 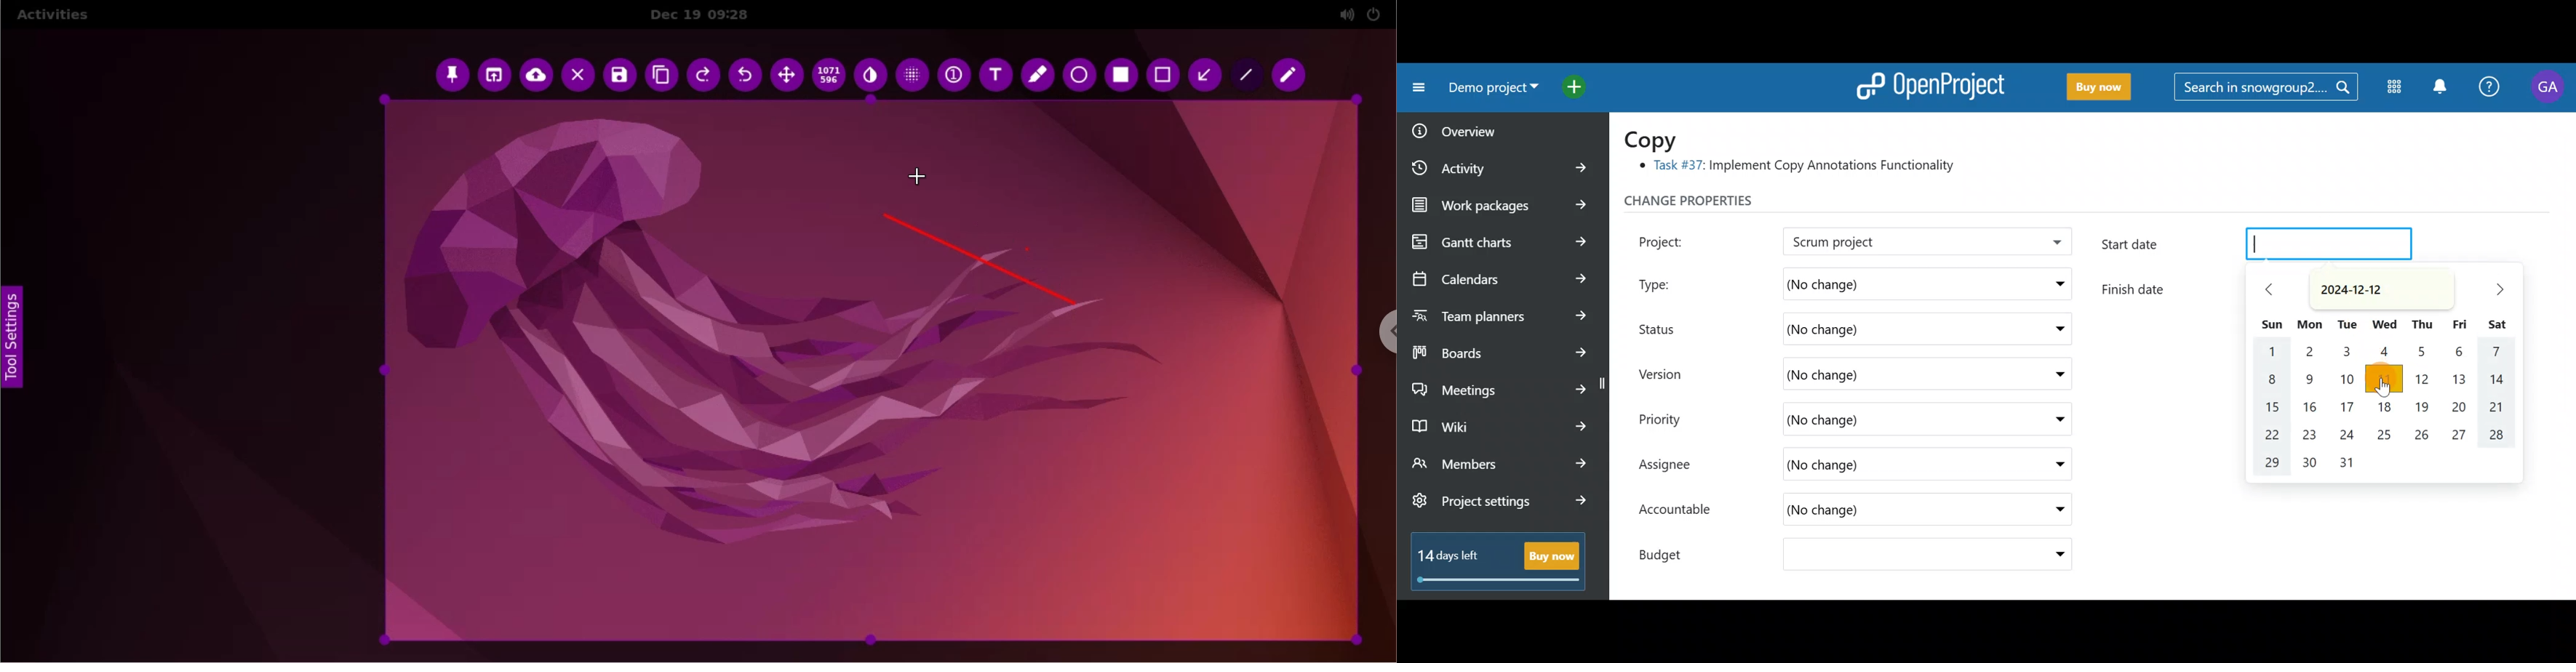 I want to click on inverter, so click(x=869, y=76).